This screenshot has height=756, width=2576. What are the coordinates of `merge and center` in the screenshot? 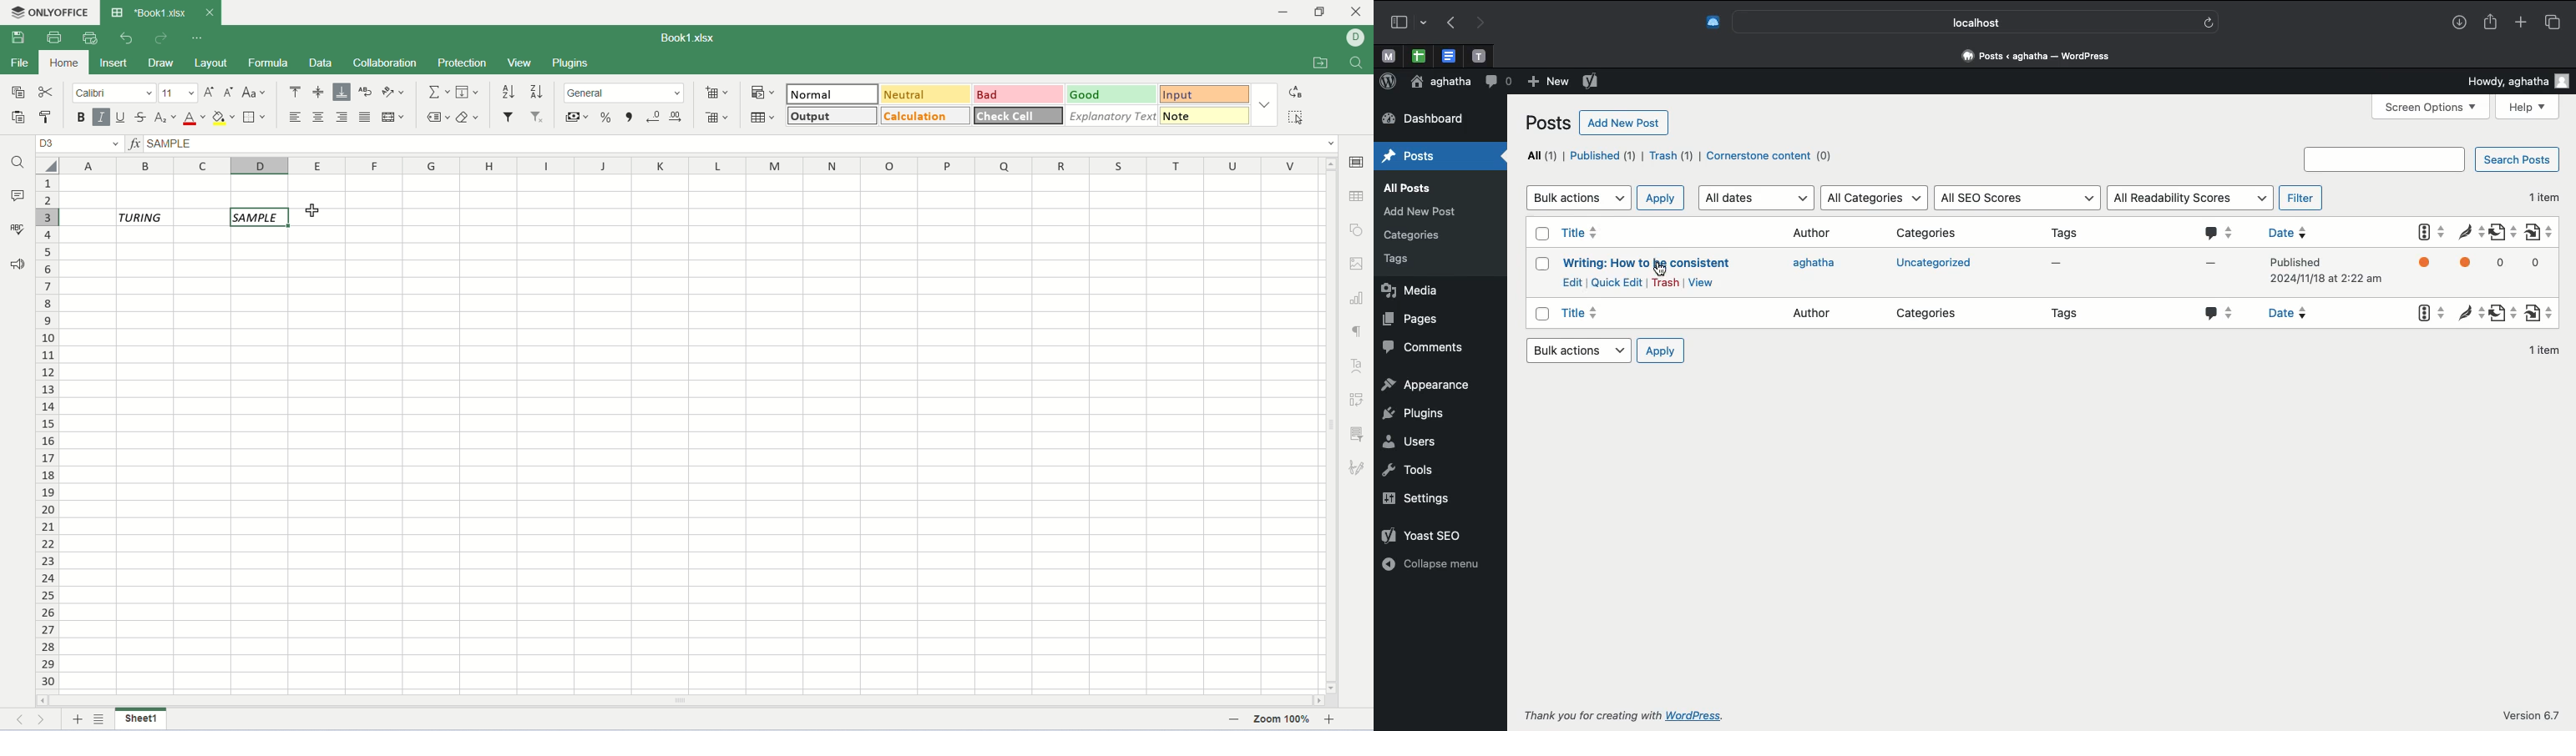 It's located at (392, 117).